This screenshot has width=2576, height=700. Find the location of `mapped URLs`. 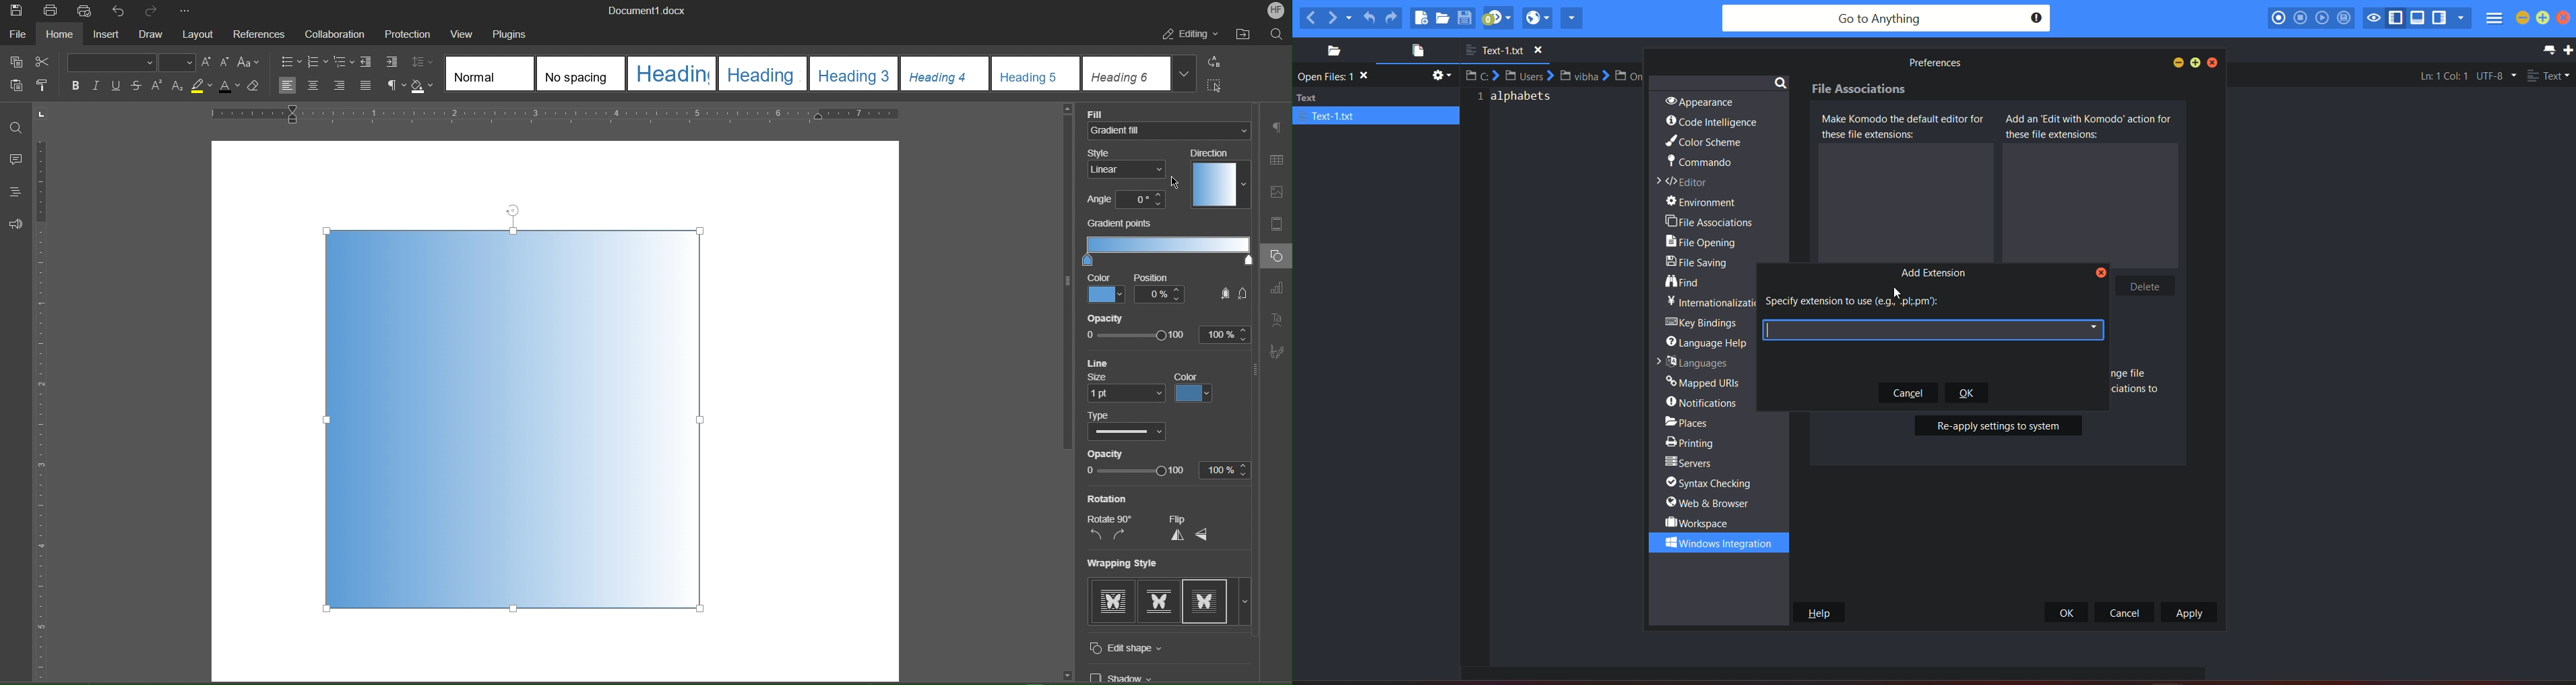

mapped URLs is located at coordinates (1704, 381).